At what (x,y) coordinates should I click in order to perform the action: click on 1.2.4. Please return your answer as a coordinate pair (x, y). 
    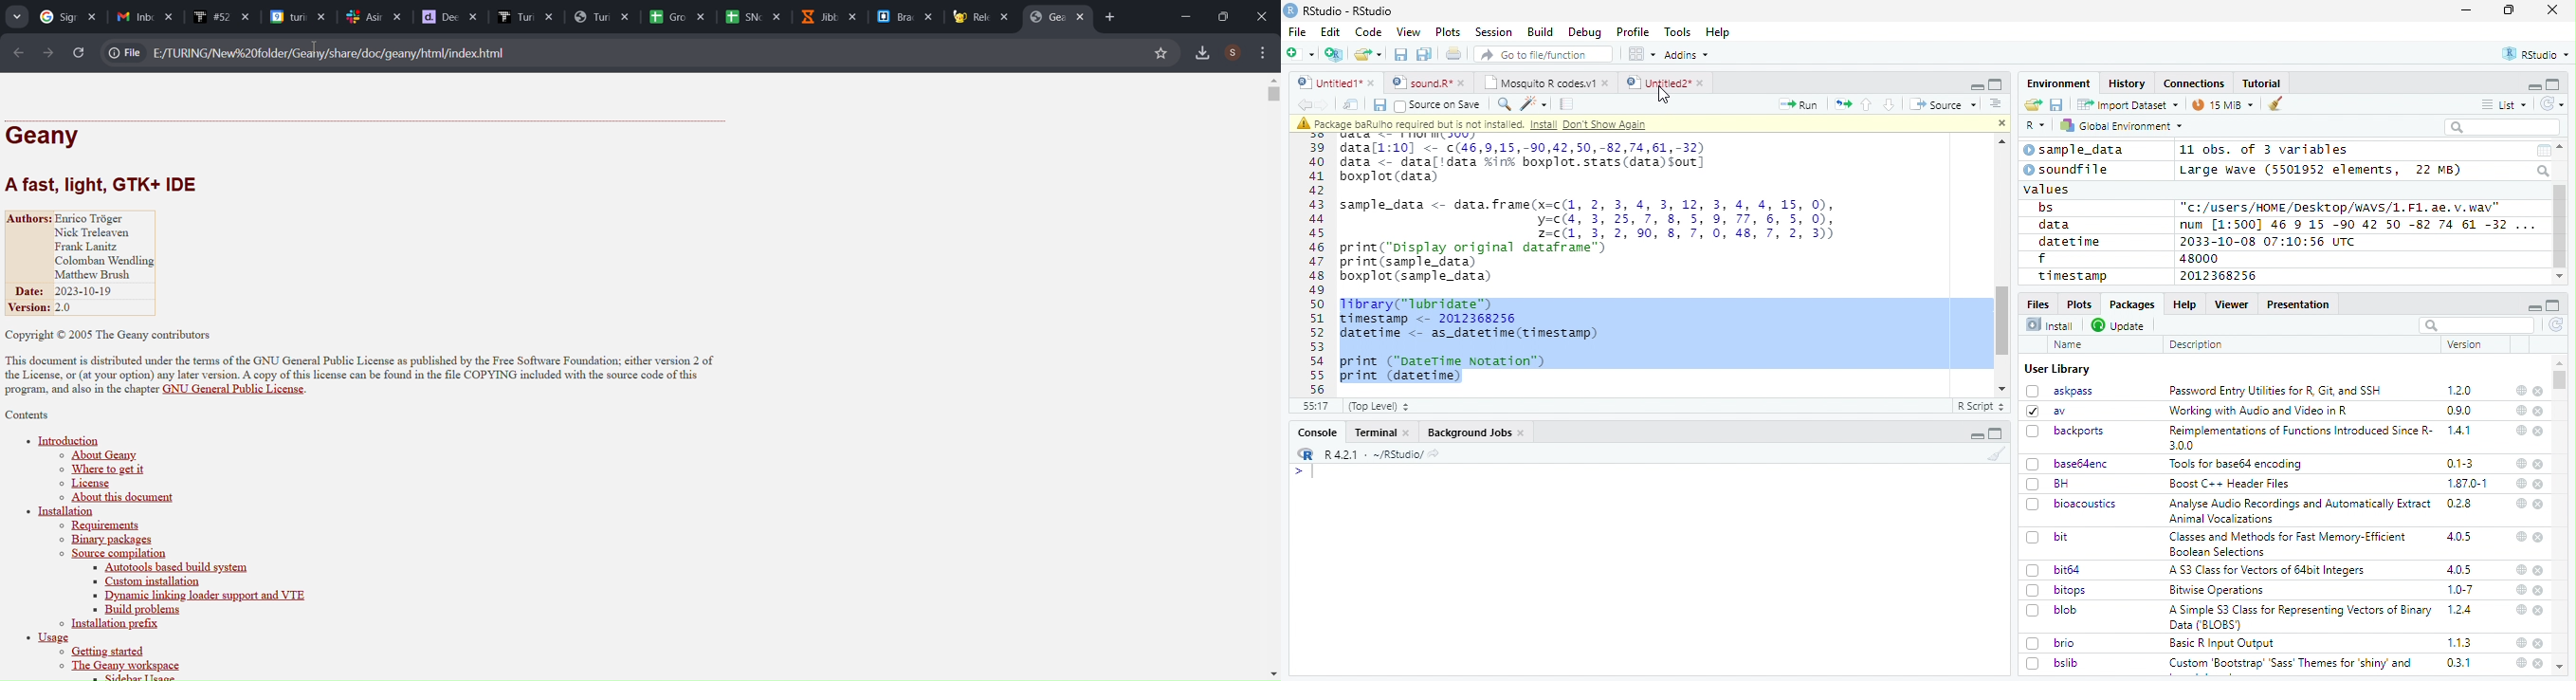
    Looking at the image, I should click on (2461, 609).